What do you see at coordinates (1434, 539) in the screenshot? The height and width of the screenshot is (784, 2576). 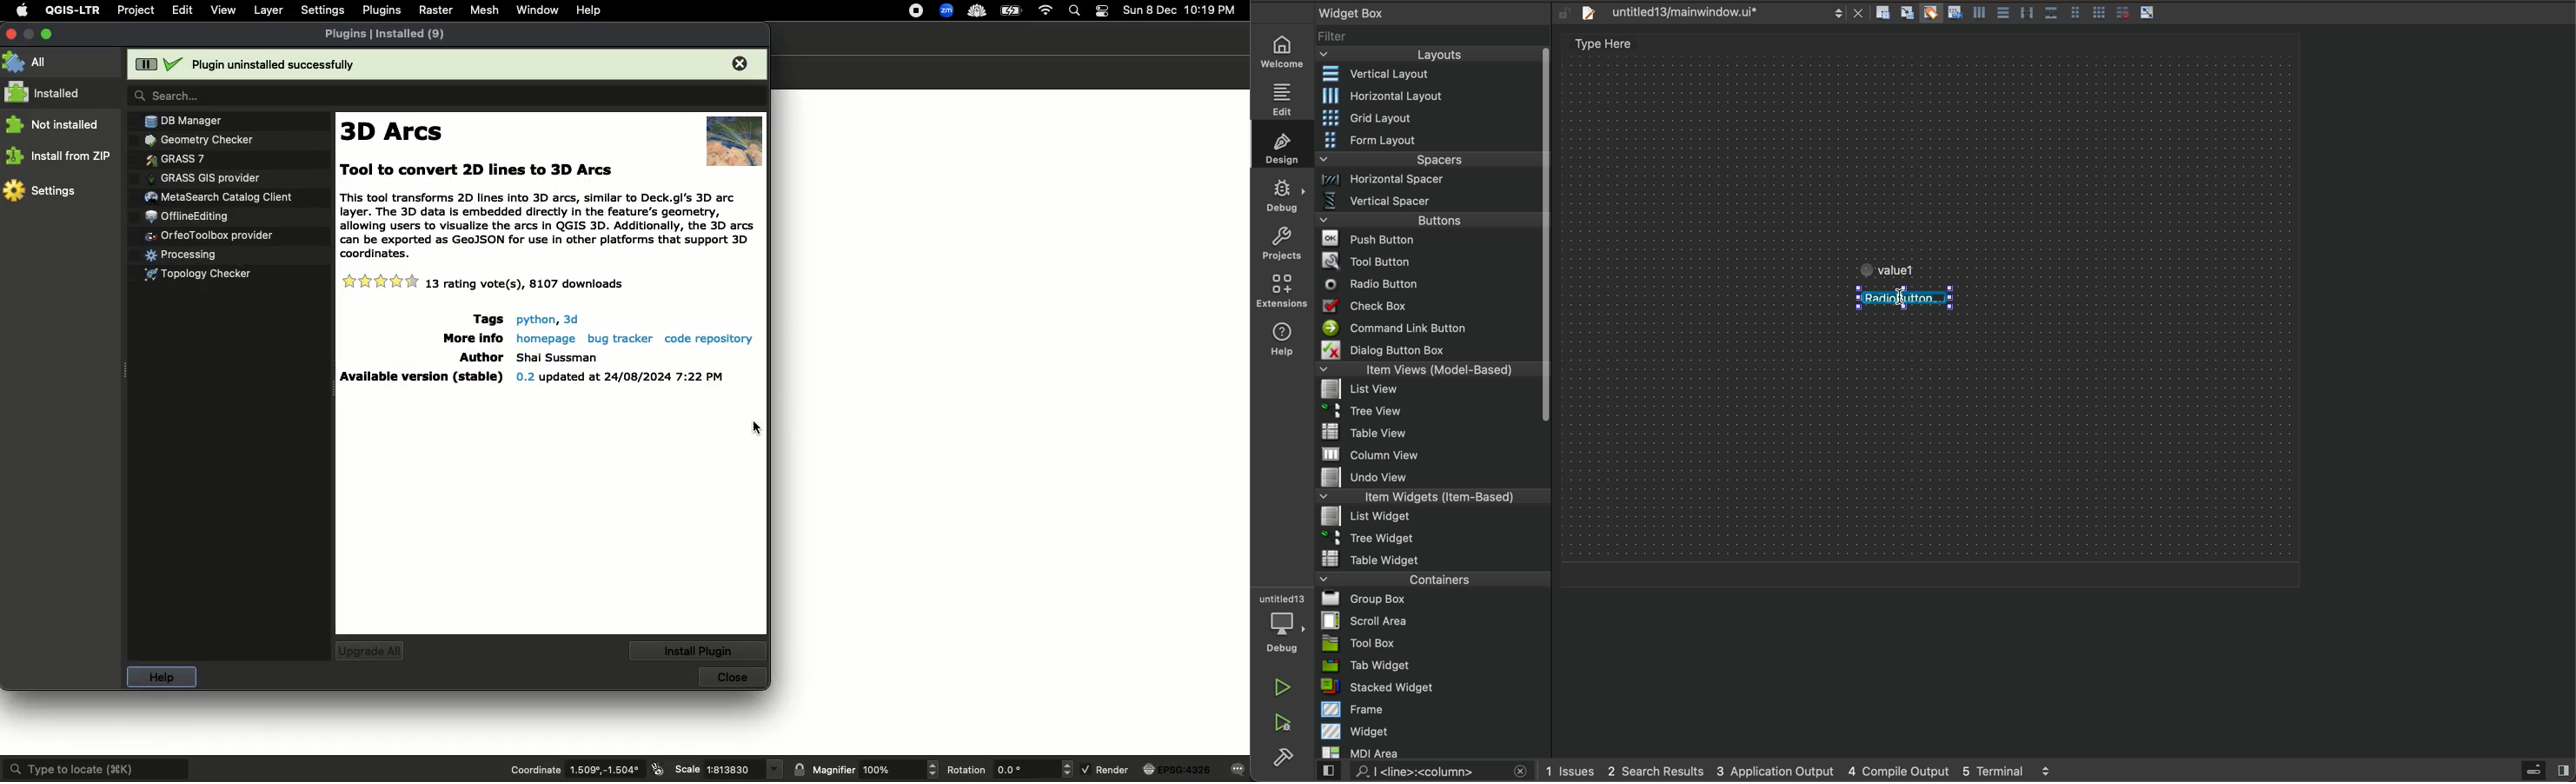 I see `tree widget` at bounding box center [1434, 539].